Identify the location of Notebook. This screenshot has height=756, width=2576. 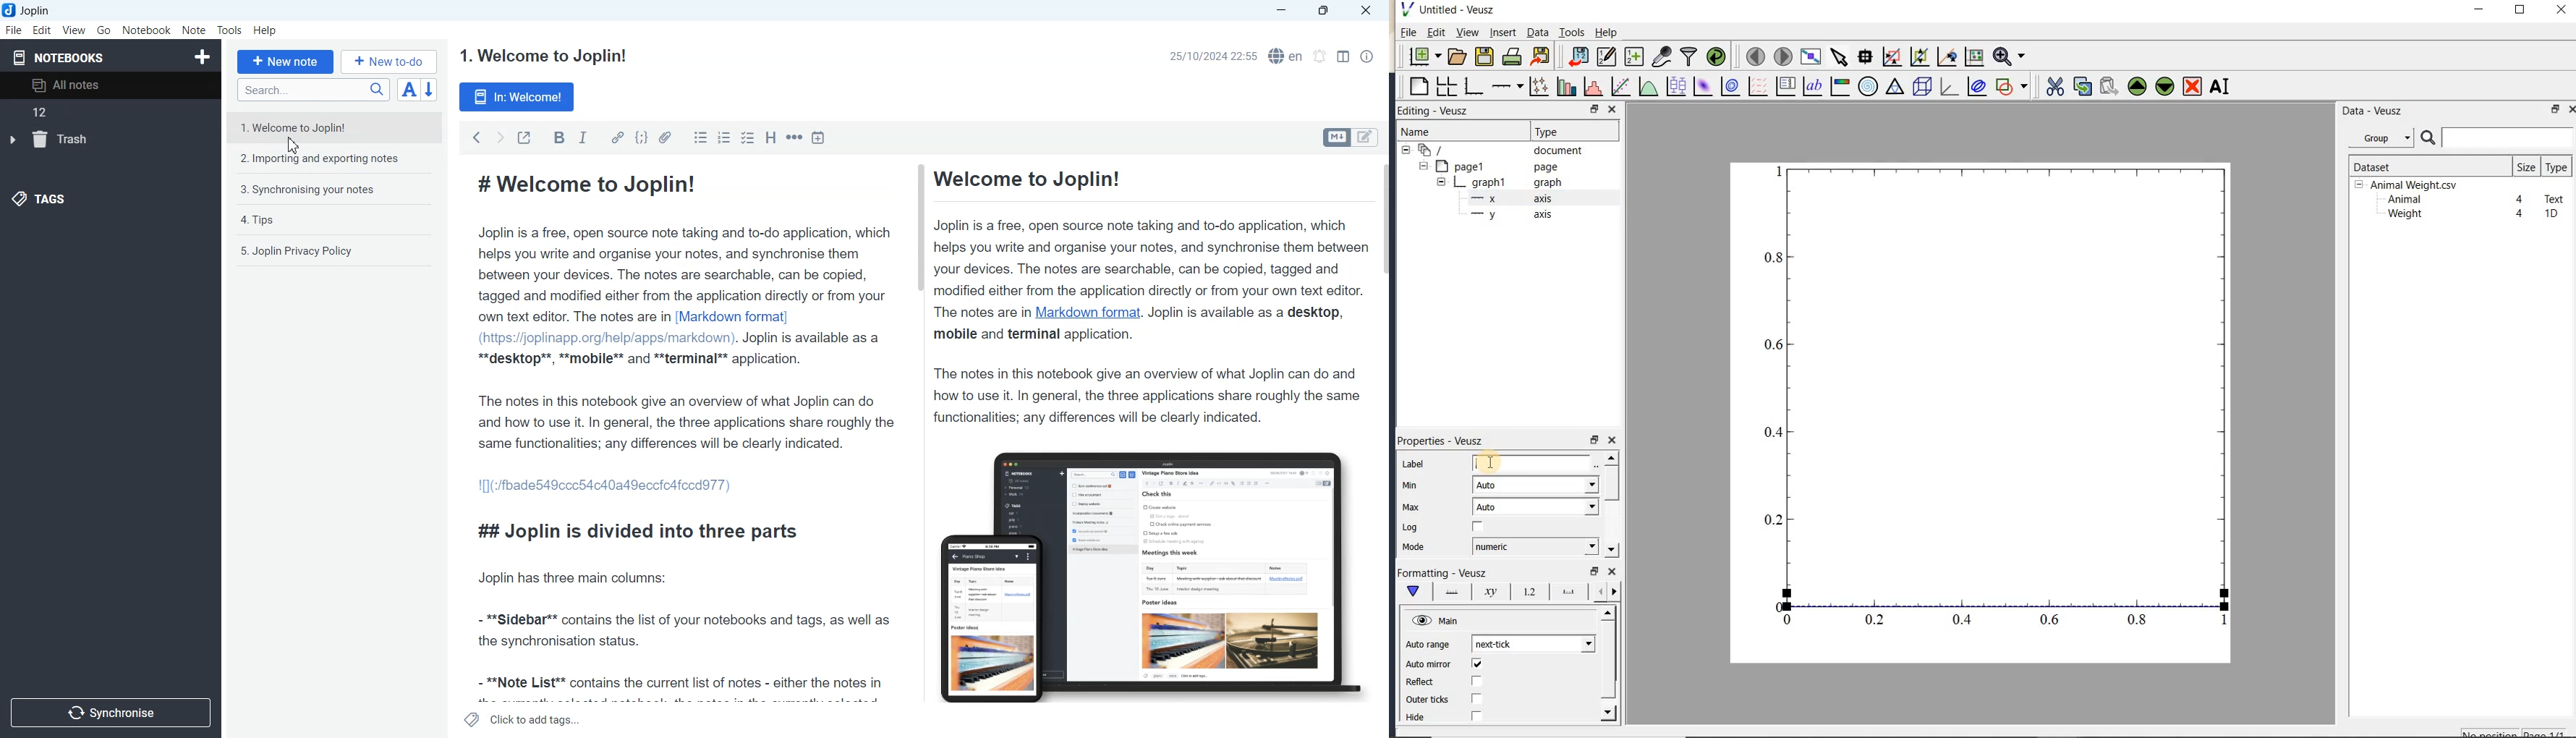
(147, 30).